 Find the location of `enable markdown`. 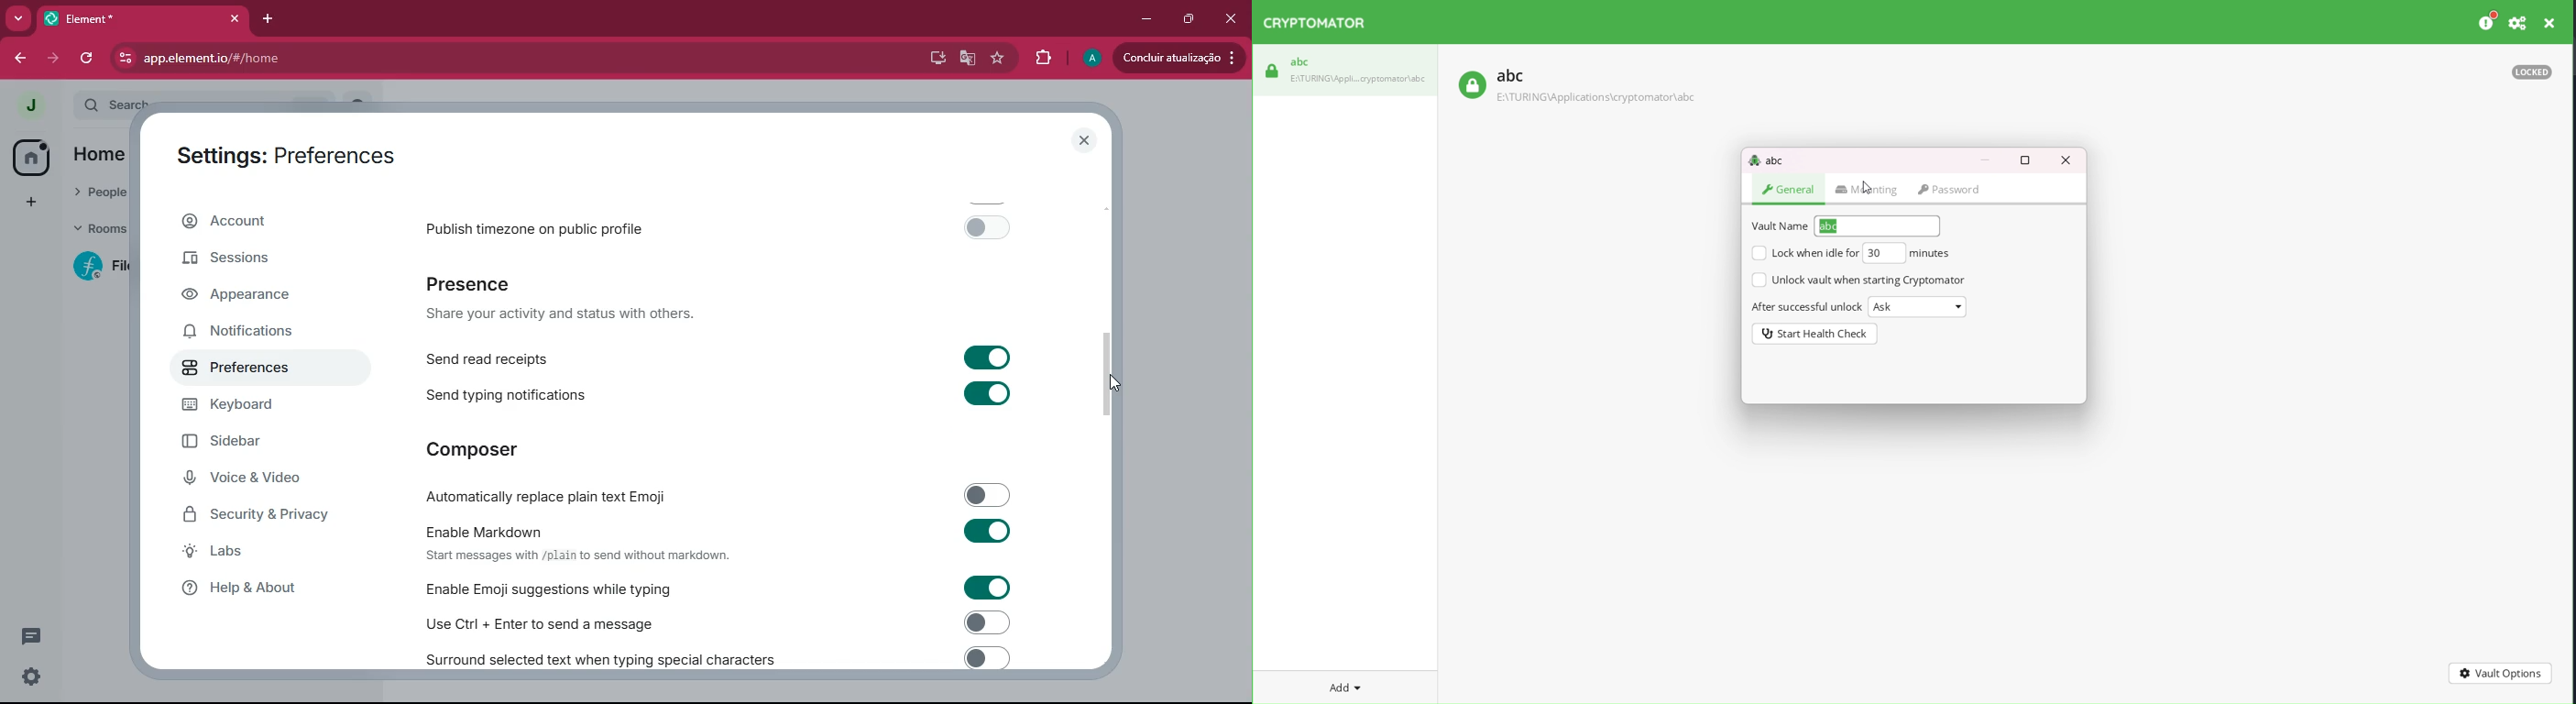

enable markdown is located at coordinates (720, 540).